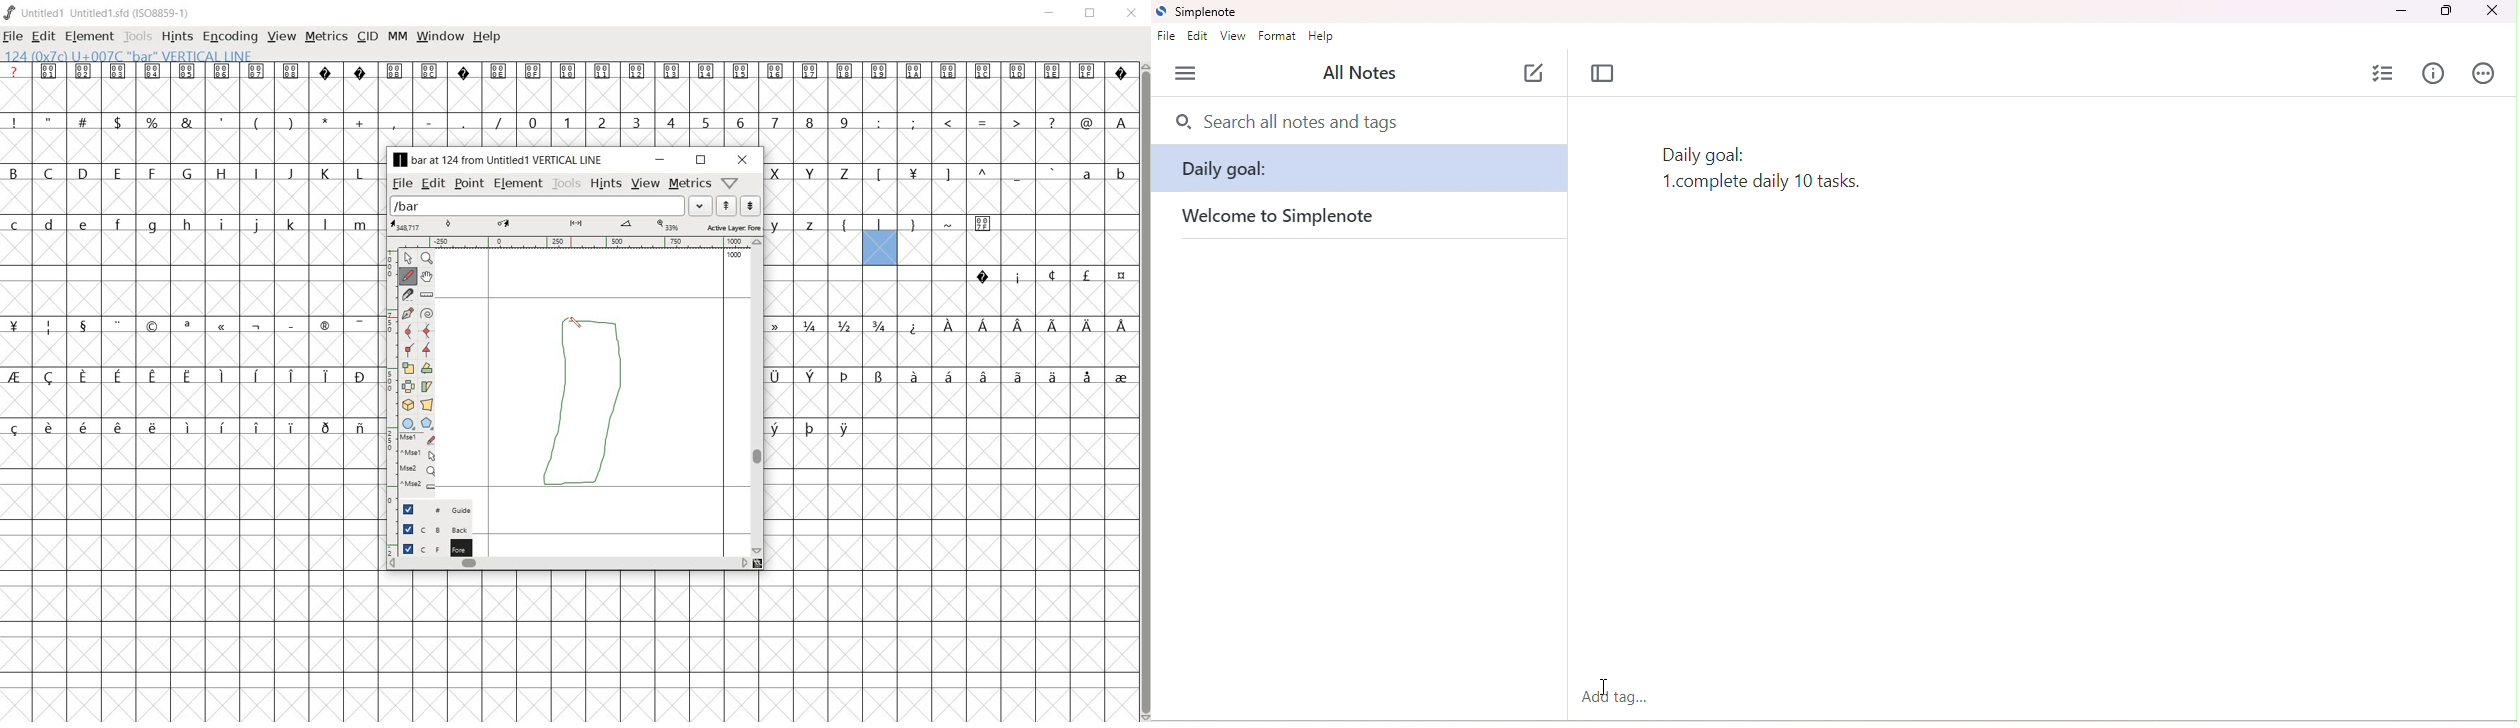  Describe the element at coordinates (191, 147) in the screenshot. I see `empty cells` at that location.